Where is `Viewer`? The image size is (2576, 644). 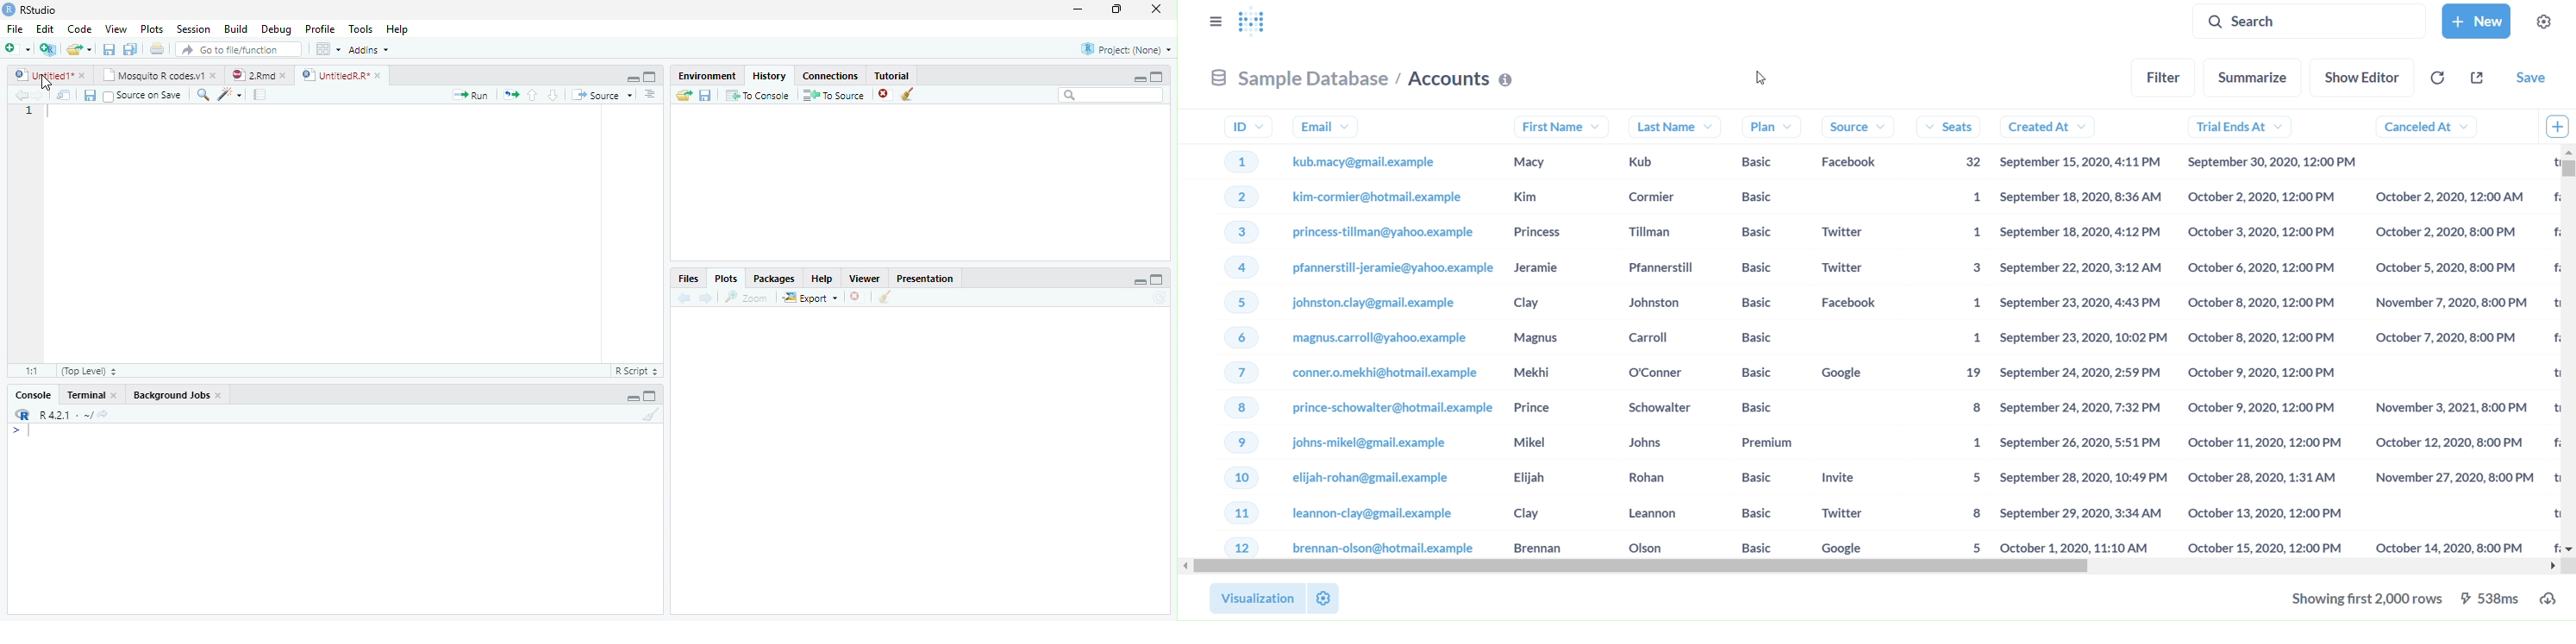
Viewer is located at coordinates (866, 280).